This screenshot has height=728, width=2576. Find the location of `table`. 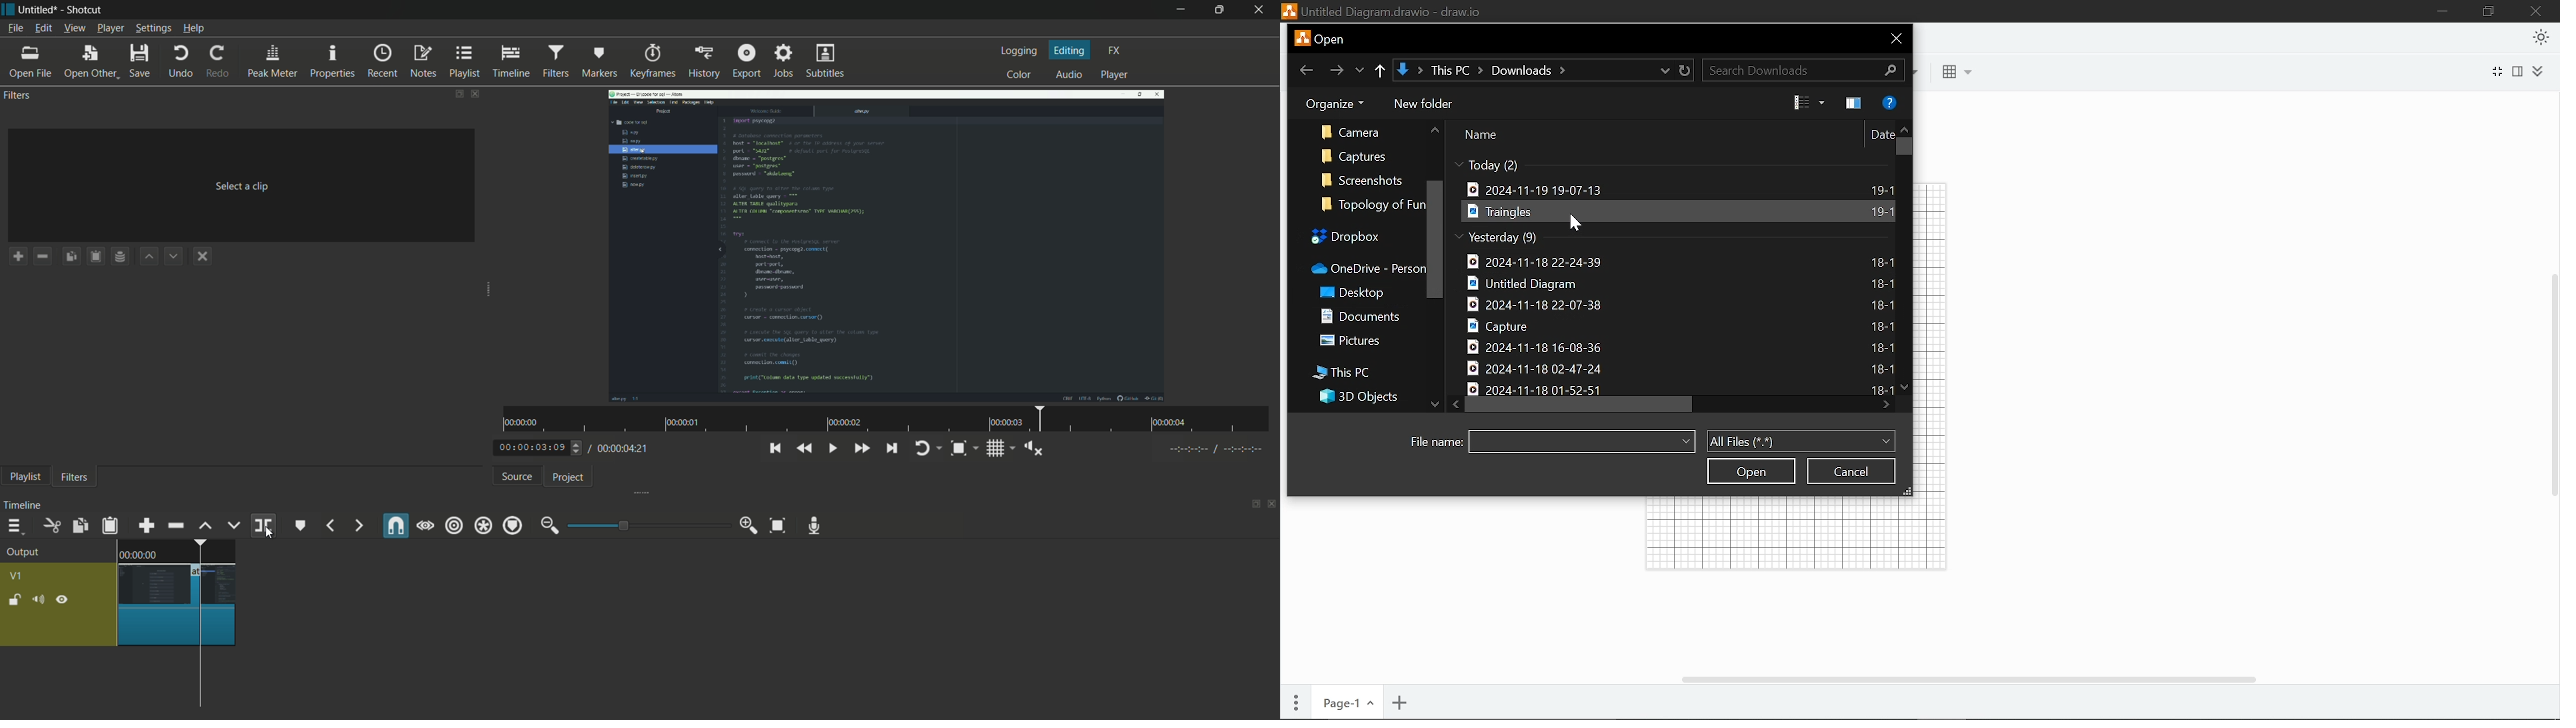

table is located at coordinates (1958, 72).